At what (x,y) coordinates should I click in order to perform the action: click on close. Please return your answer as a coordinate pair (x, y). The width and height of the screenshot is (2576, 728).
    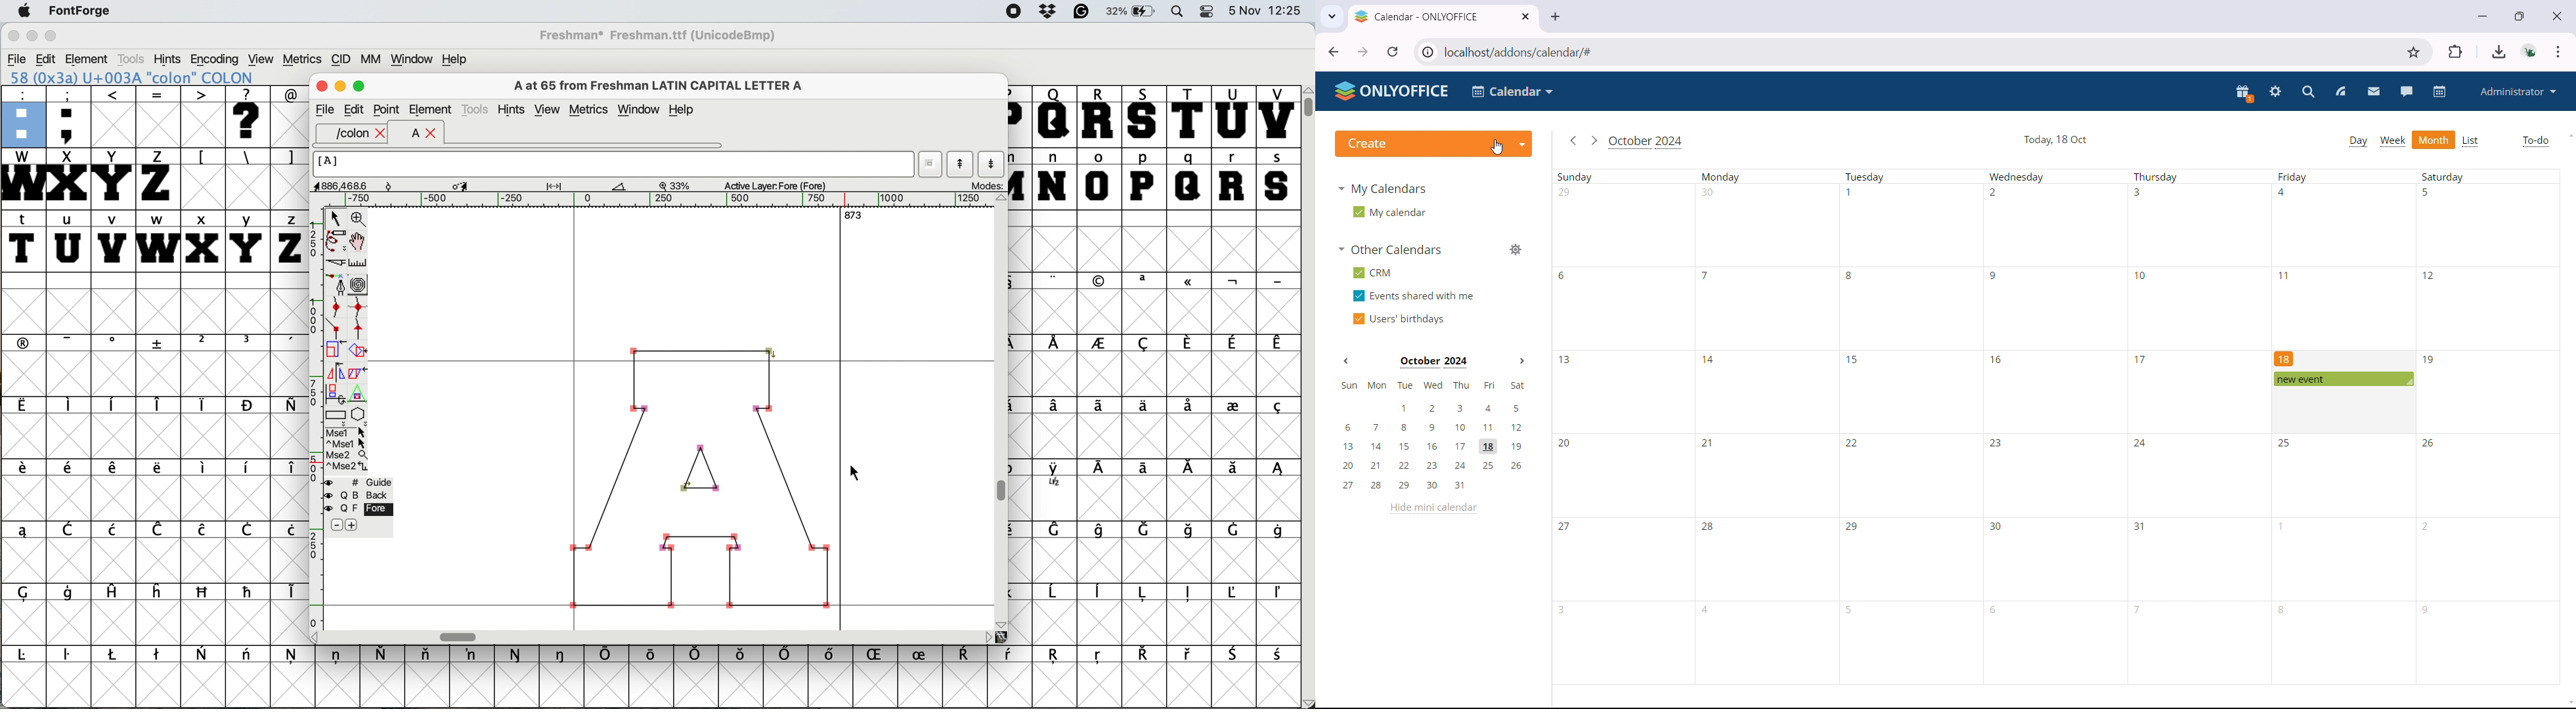
    Looking at the image, I should click on (321, 88).